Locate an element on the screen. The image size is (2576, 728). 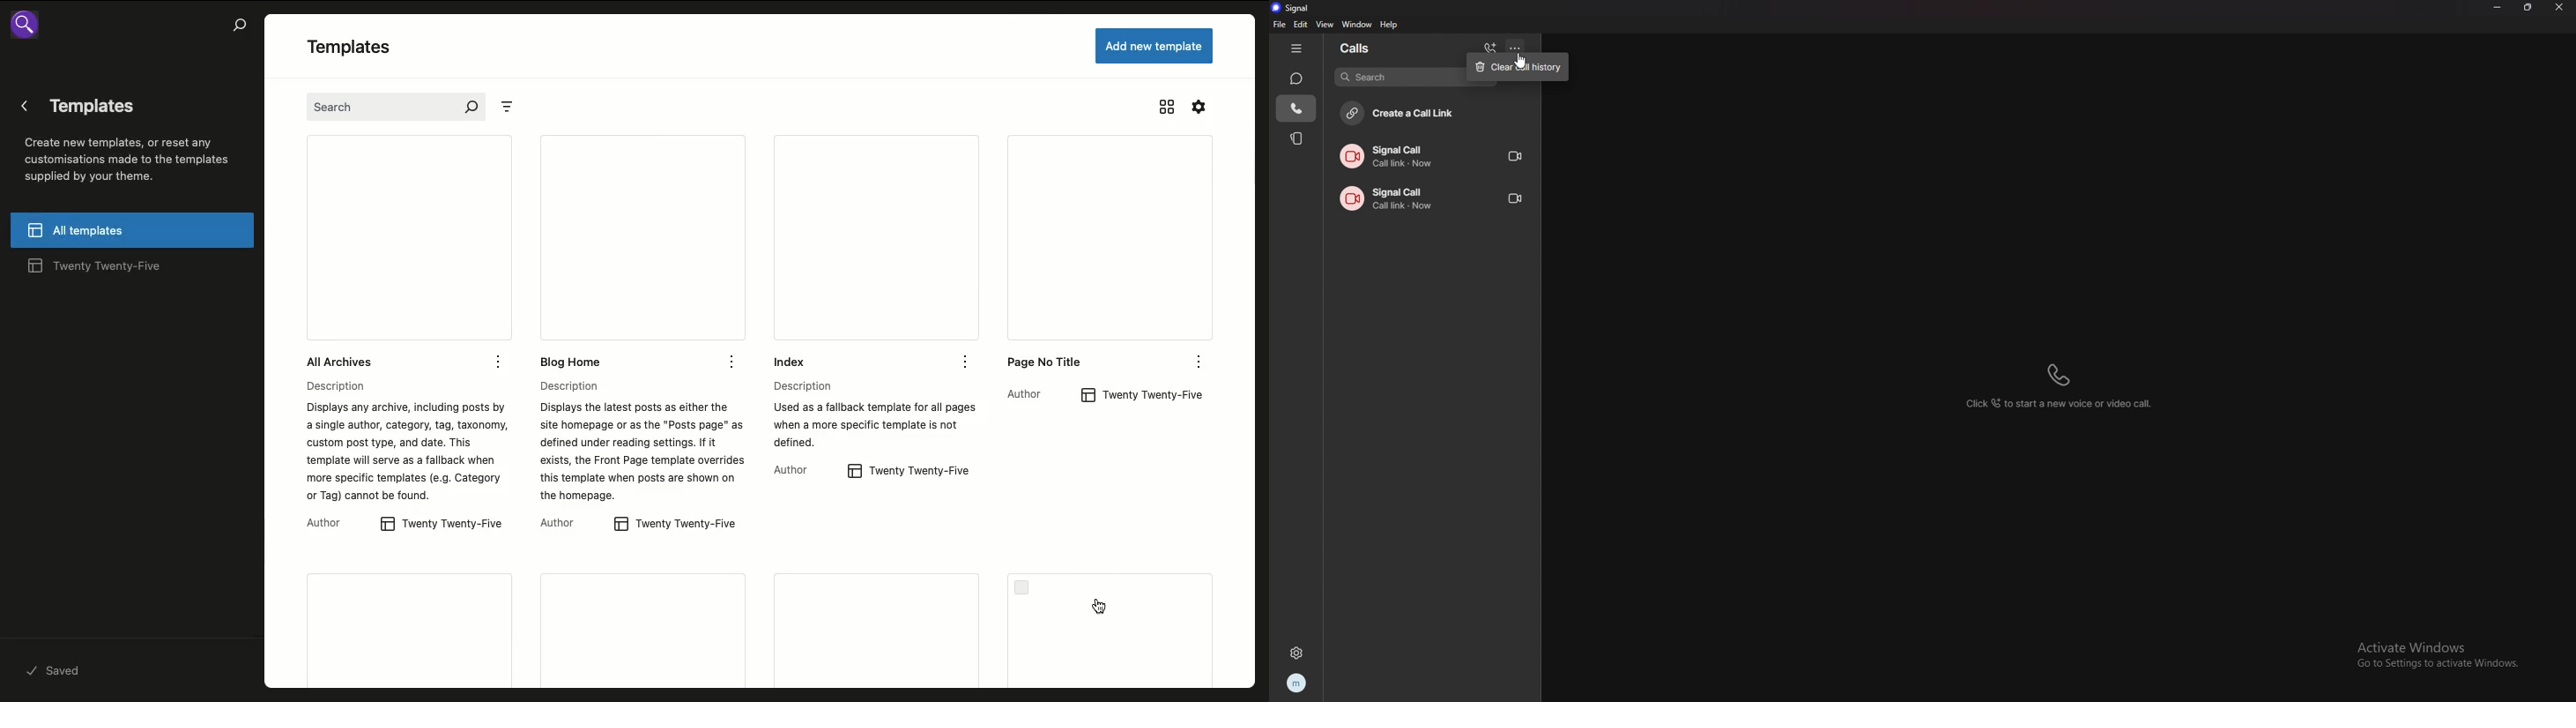
close is located at coordinates (2561, 7).